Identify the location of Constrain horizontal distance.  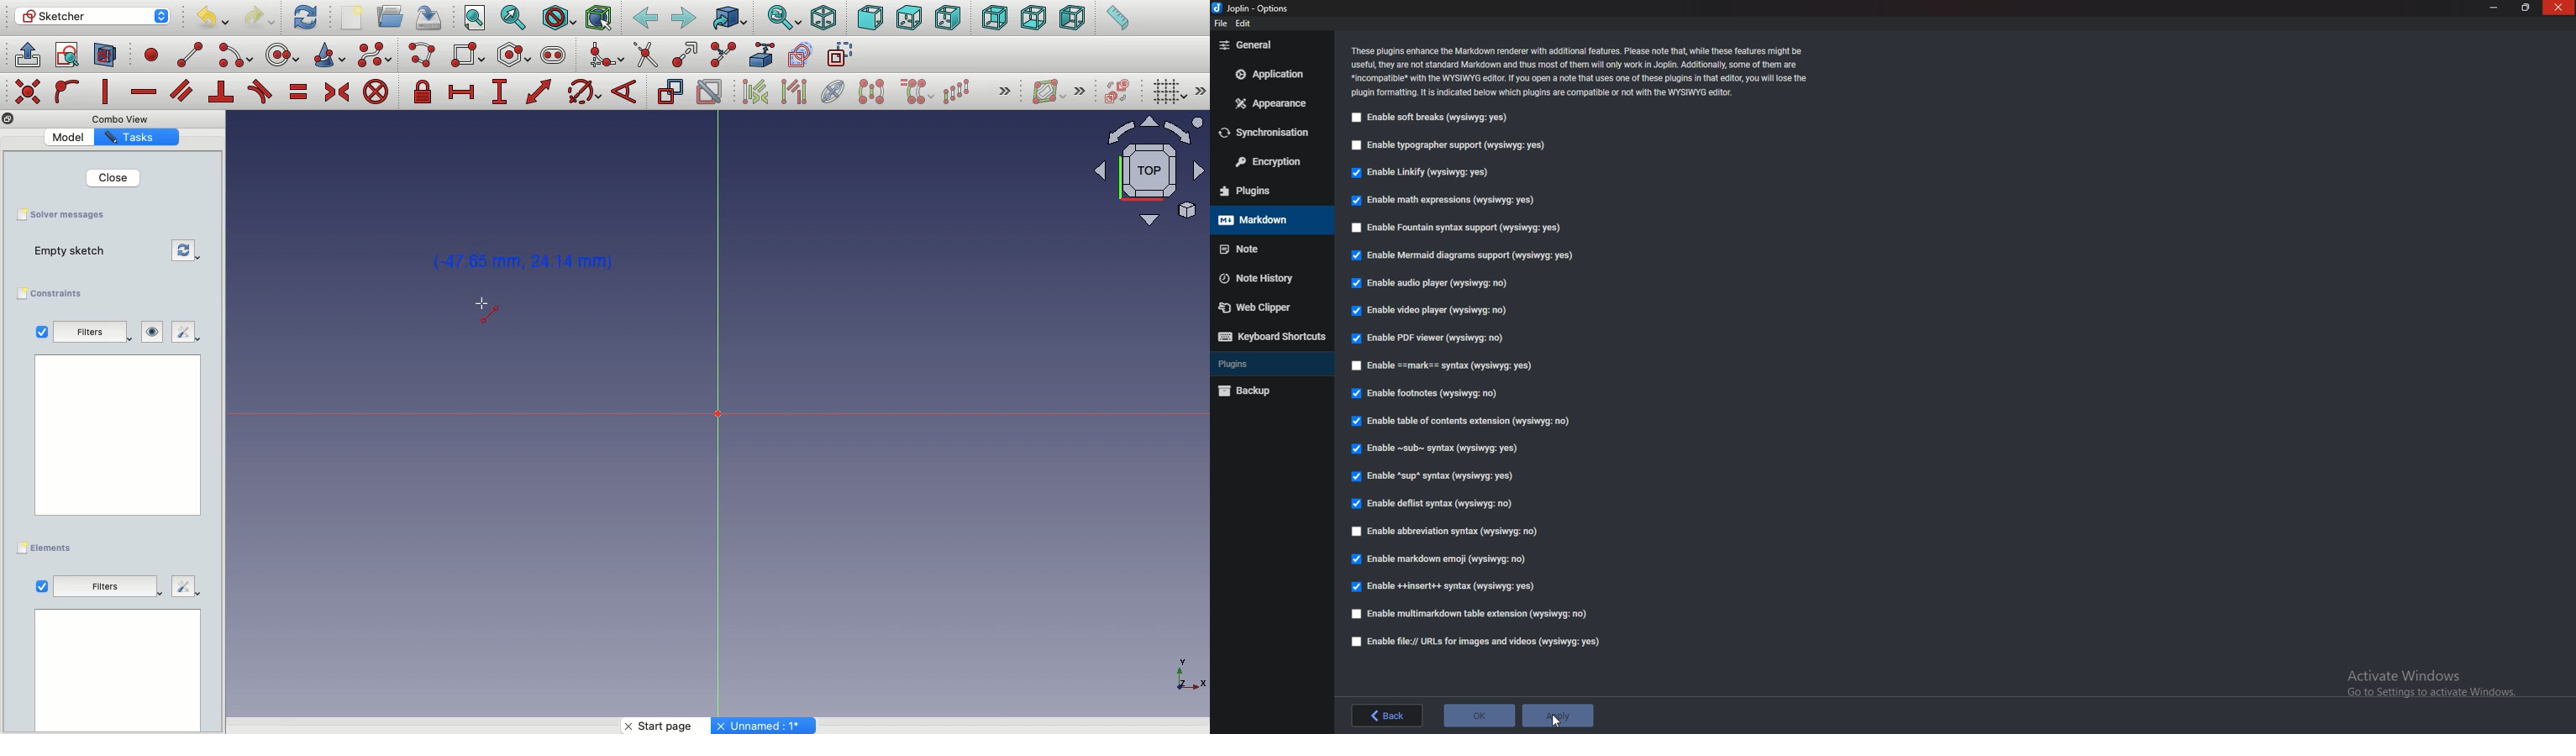
(465, 93).